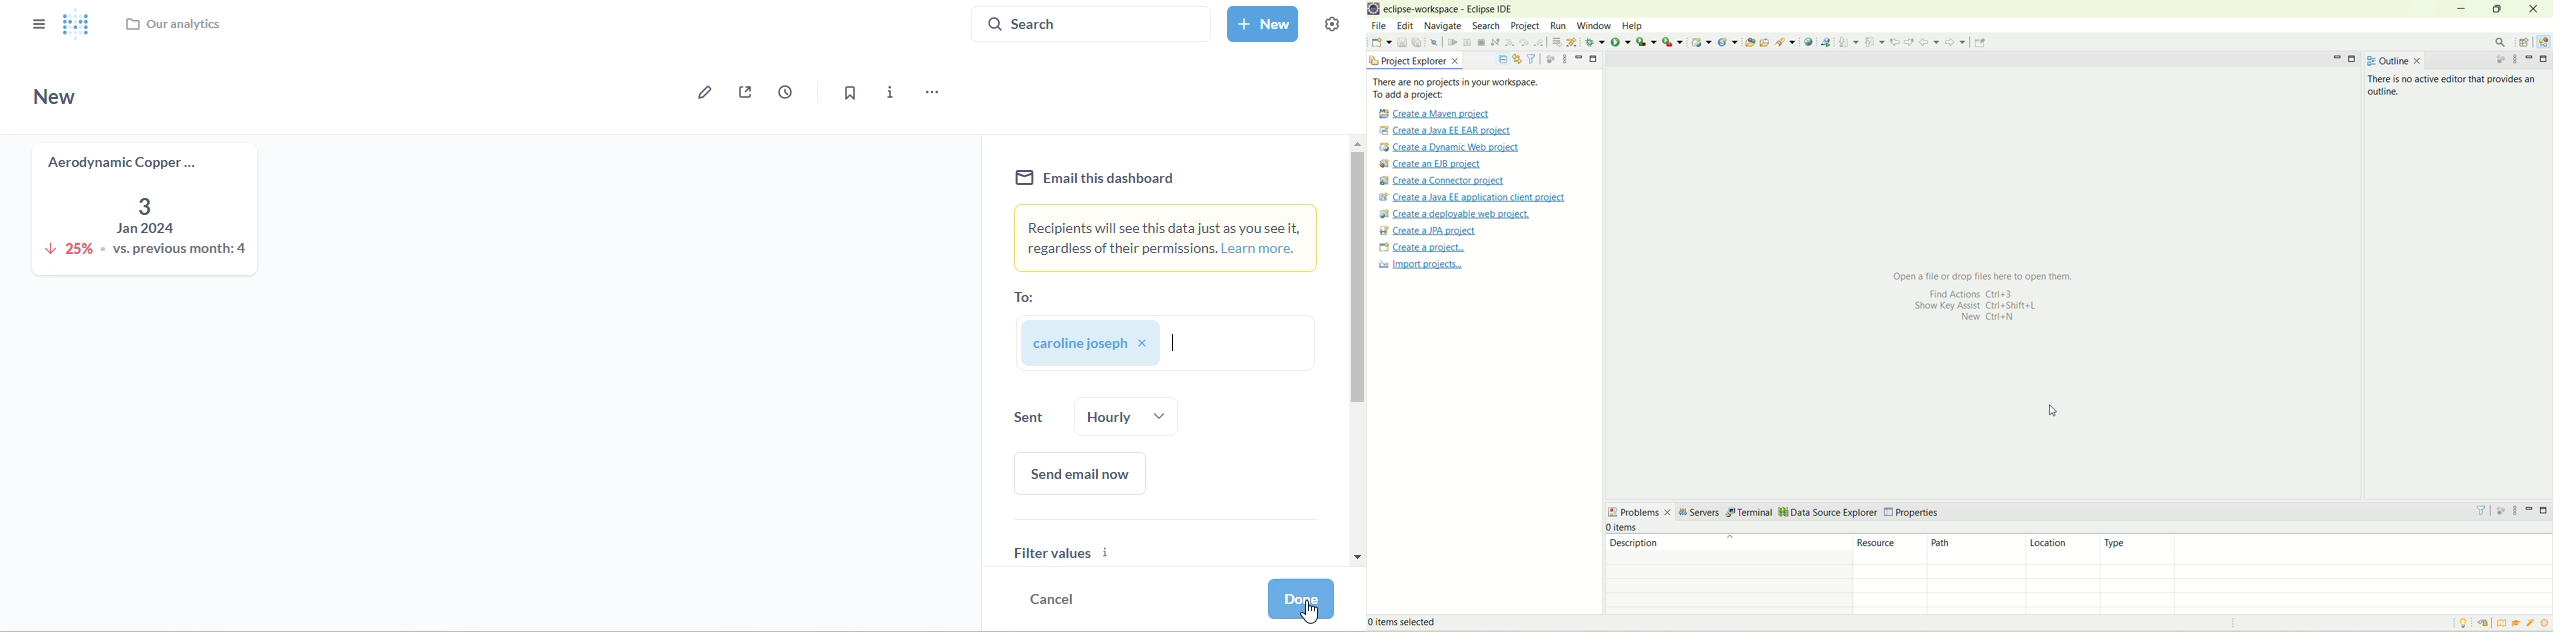  I want to click on tutorial, so click(2517, 623).